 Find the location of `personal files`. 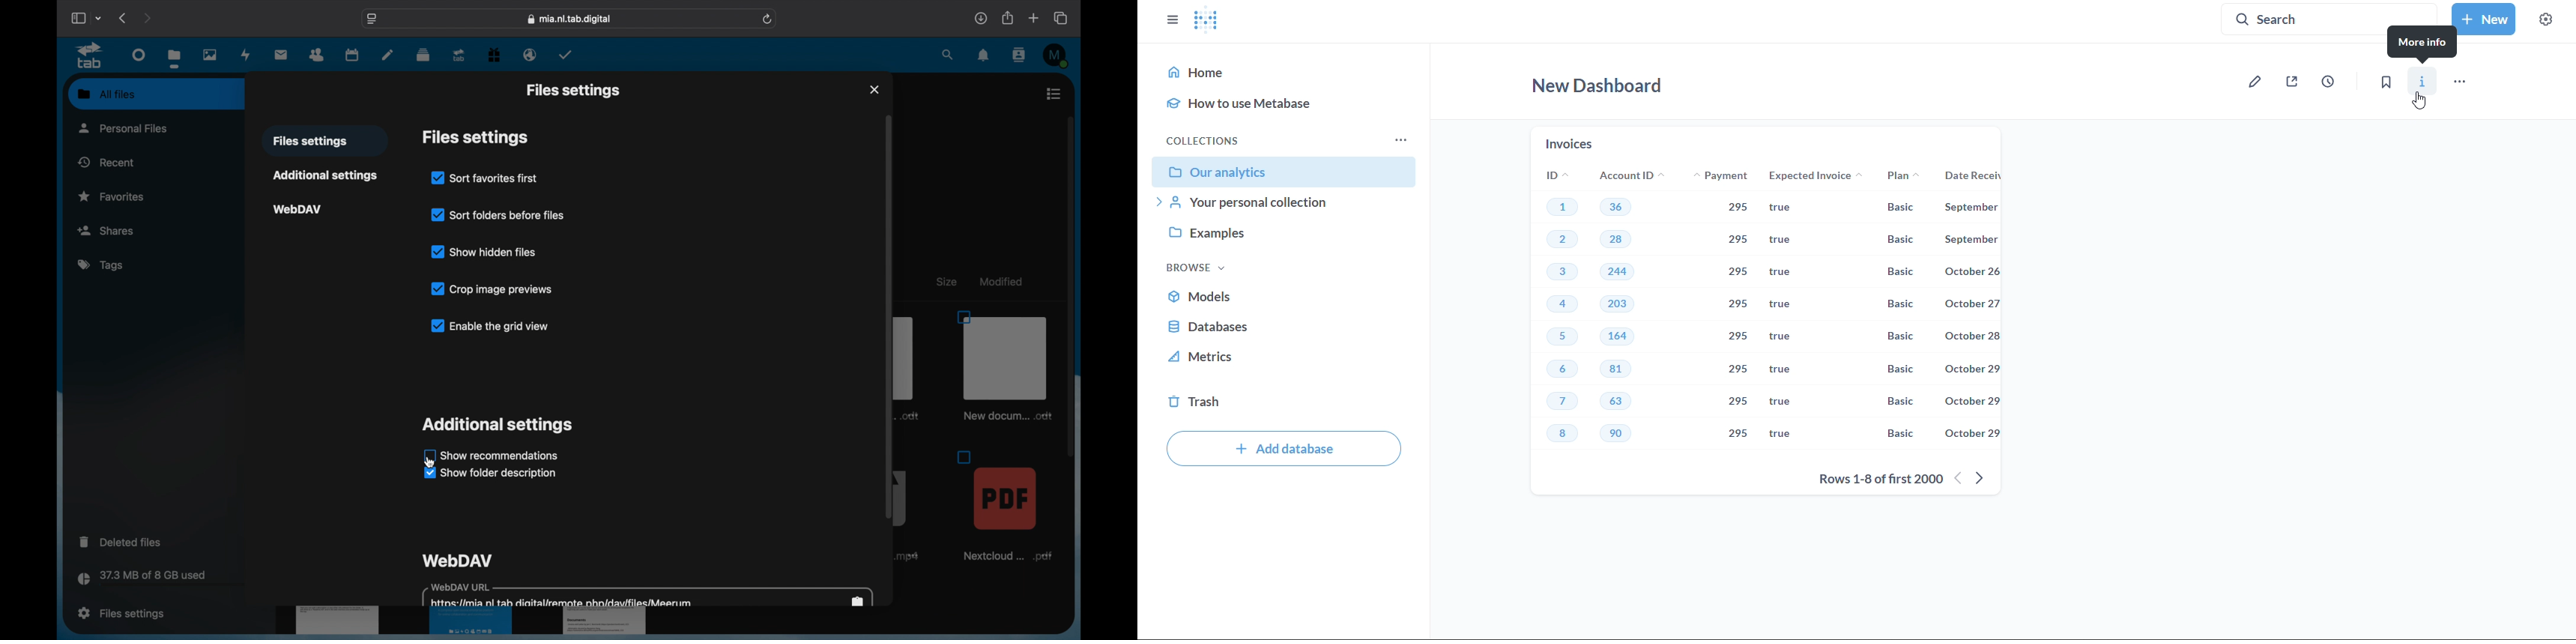

personal files is located at coordinates (124, 127).